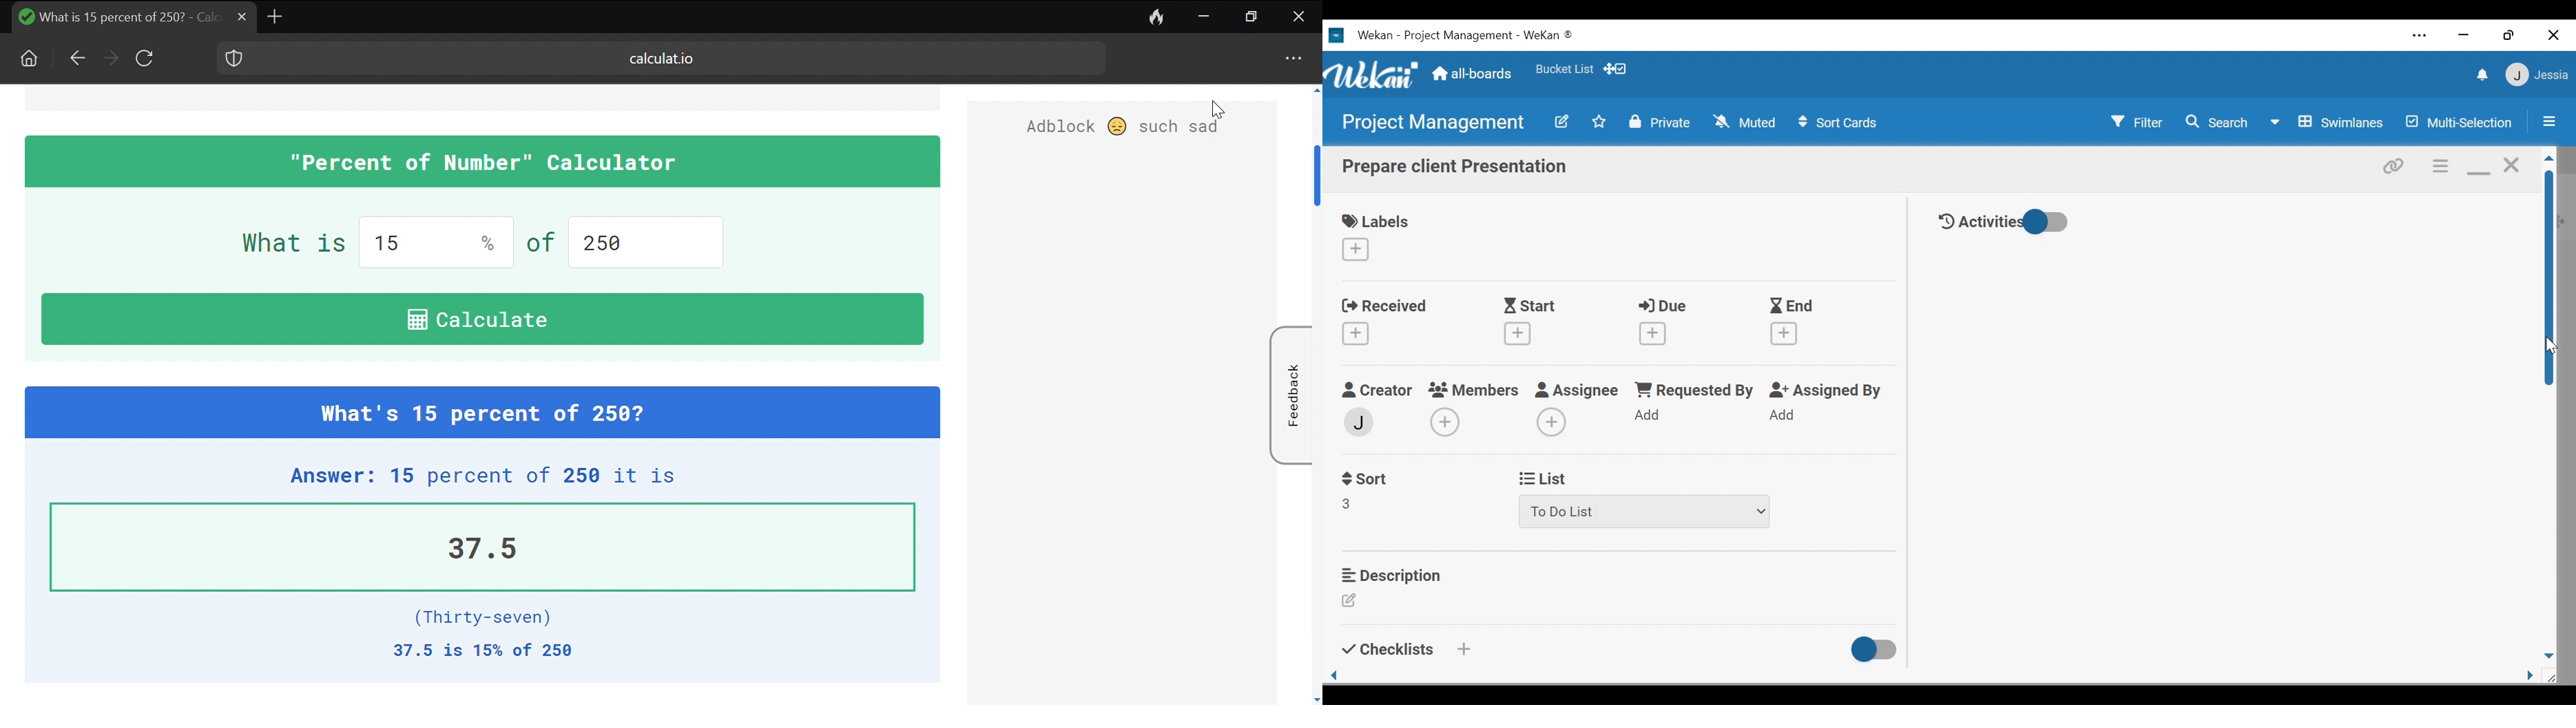 The image size is (2576, 728). What do you see at coordinates (243, 244) in the screenshot?
I see `What is ` at bounding box center [243, 244].